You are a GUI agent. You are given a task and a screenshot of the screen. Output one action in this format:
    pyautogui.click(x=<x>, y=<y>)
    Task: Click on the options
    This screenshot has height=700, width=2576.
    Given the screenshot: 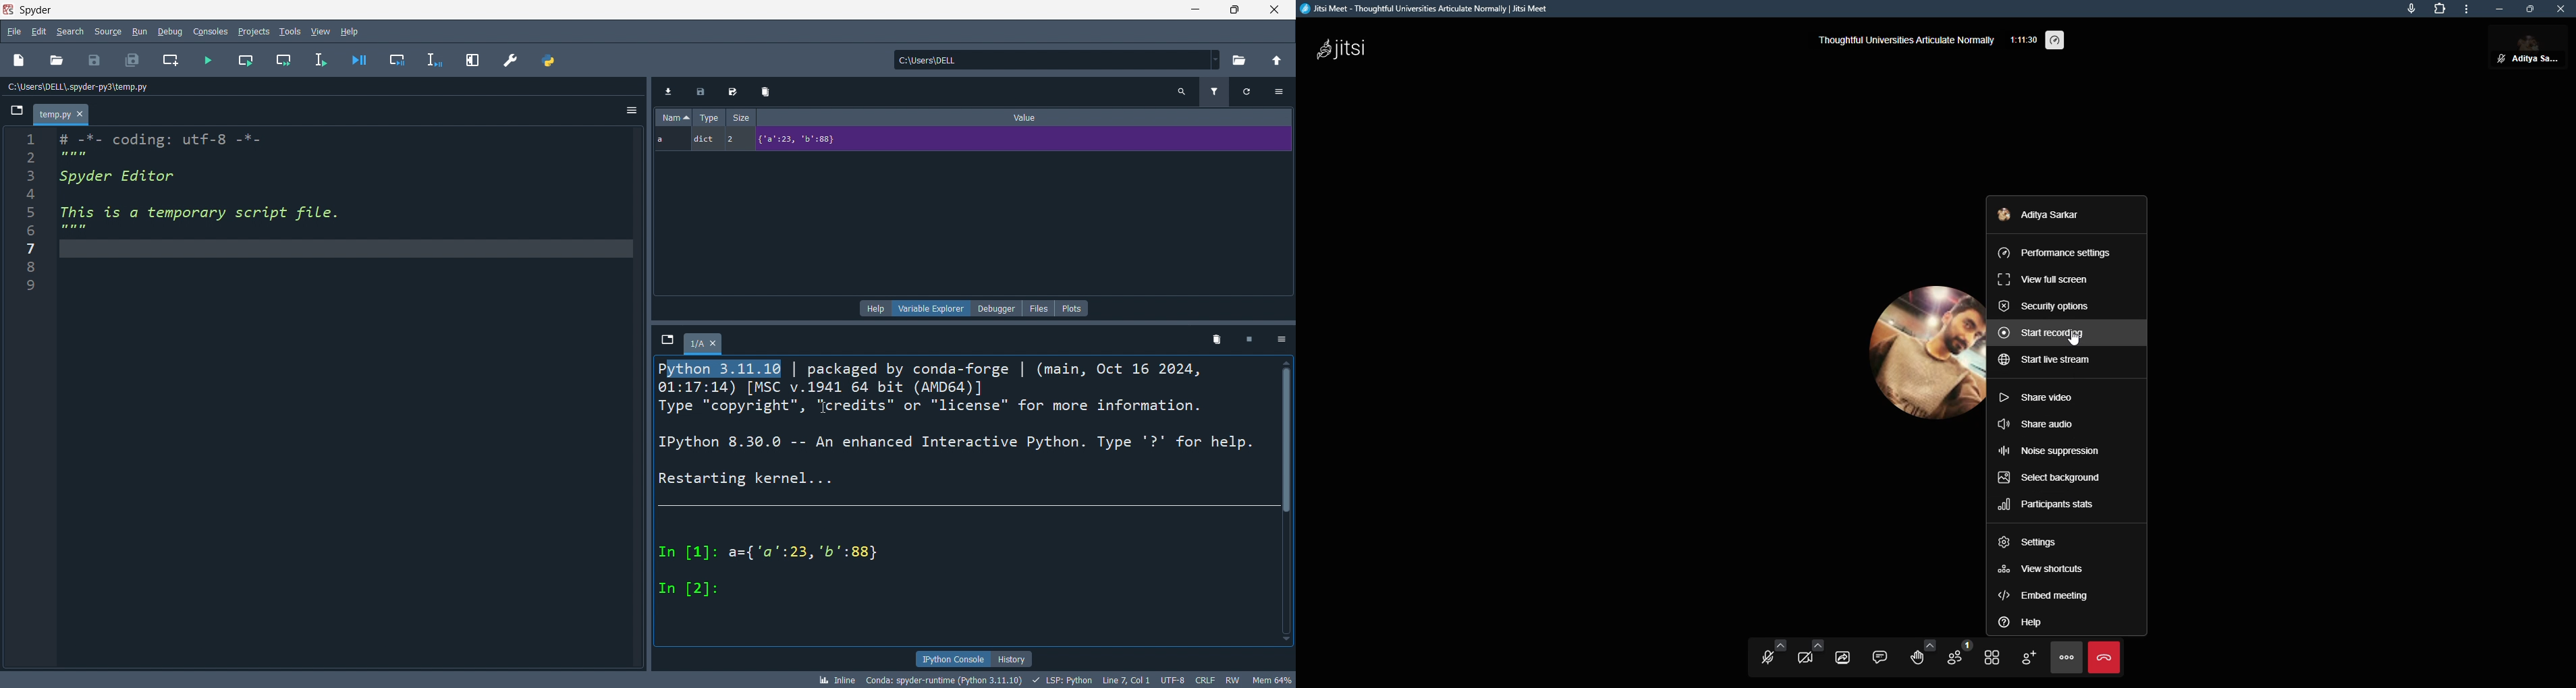 What is the action you would take?
    pyautogui.click(x=1283, y=90)
    